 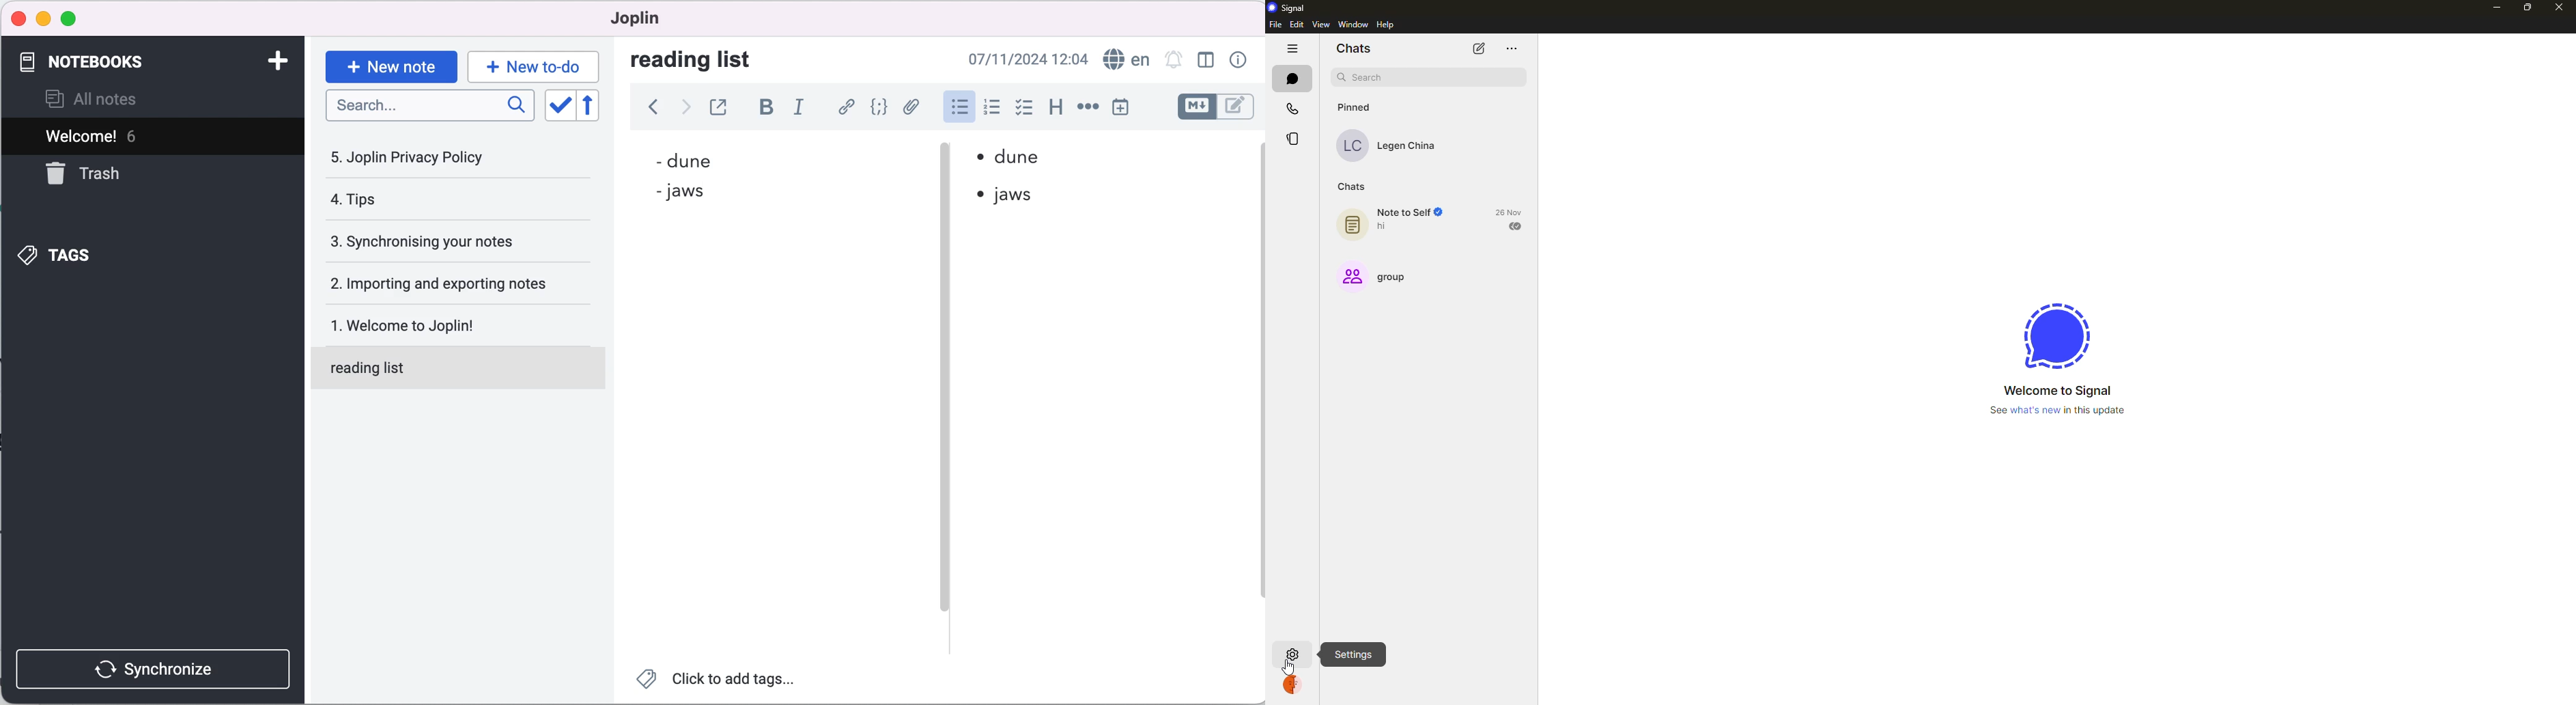 What do you see at coordinates (281, 61) in the screenshot?
I see `add notebook` at bounding box center [281, 61].